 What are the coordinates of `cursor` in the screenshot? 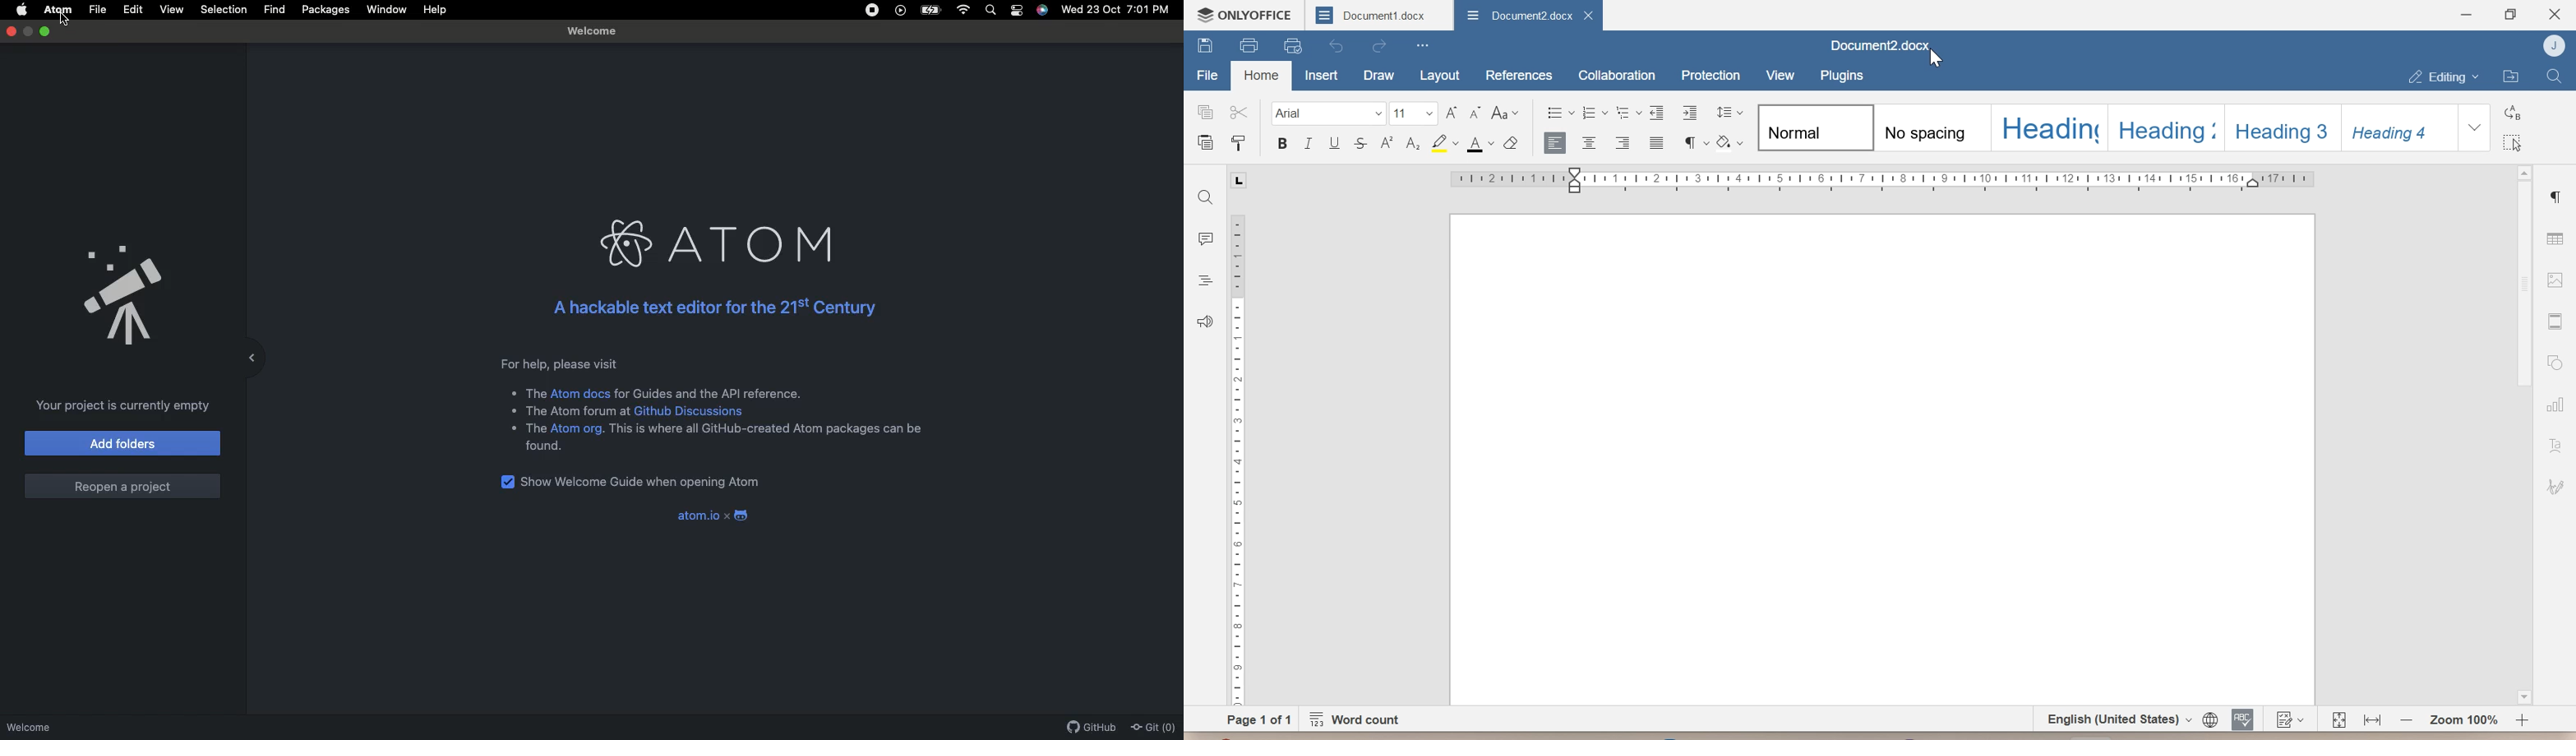 It's located at (72, 21).